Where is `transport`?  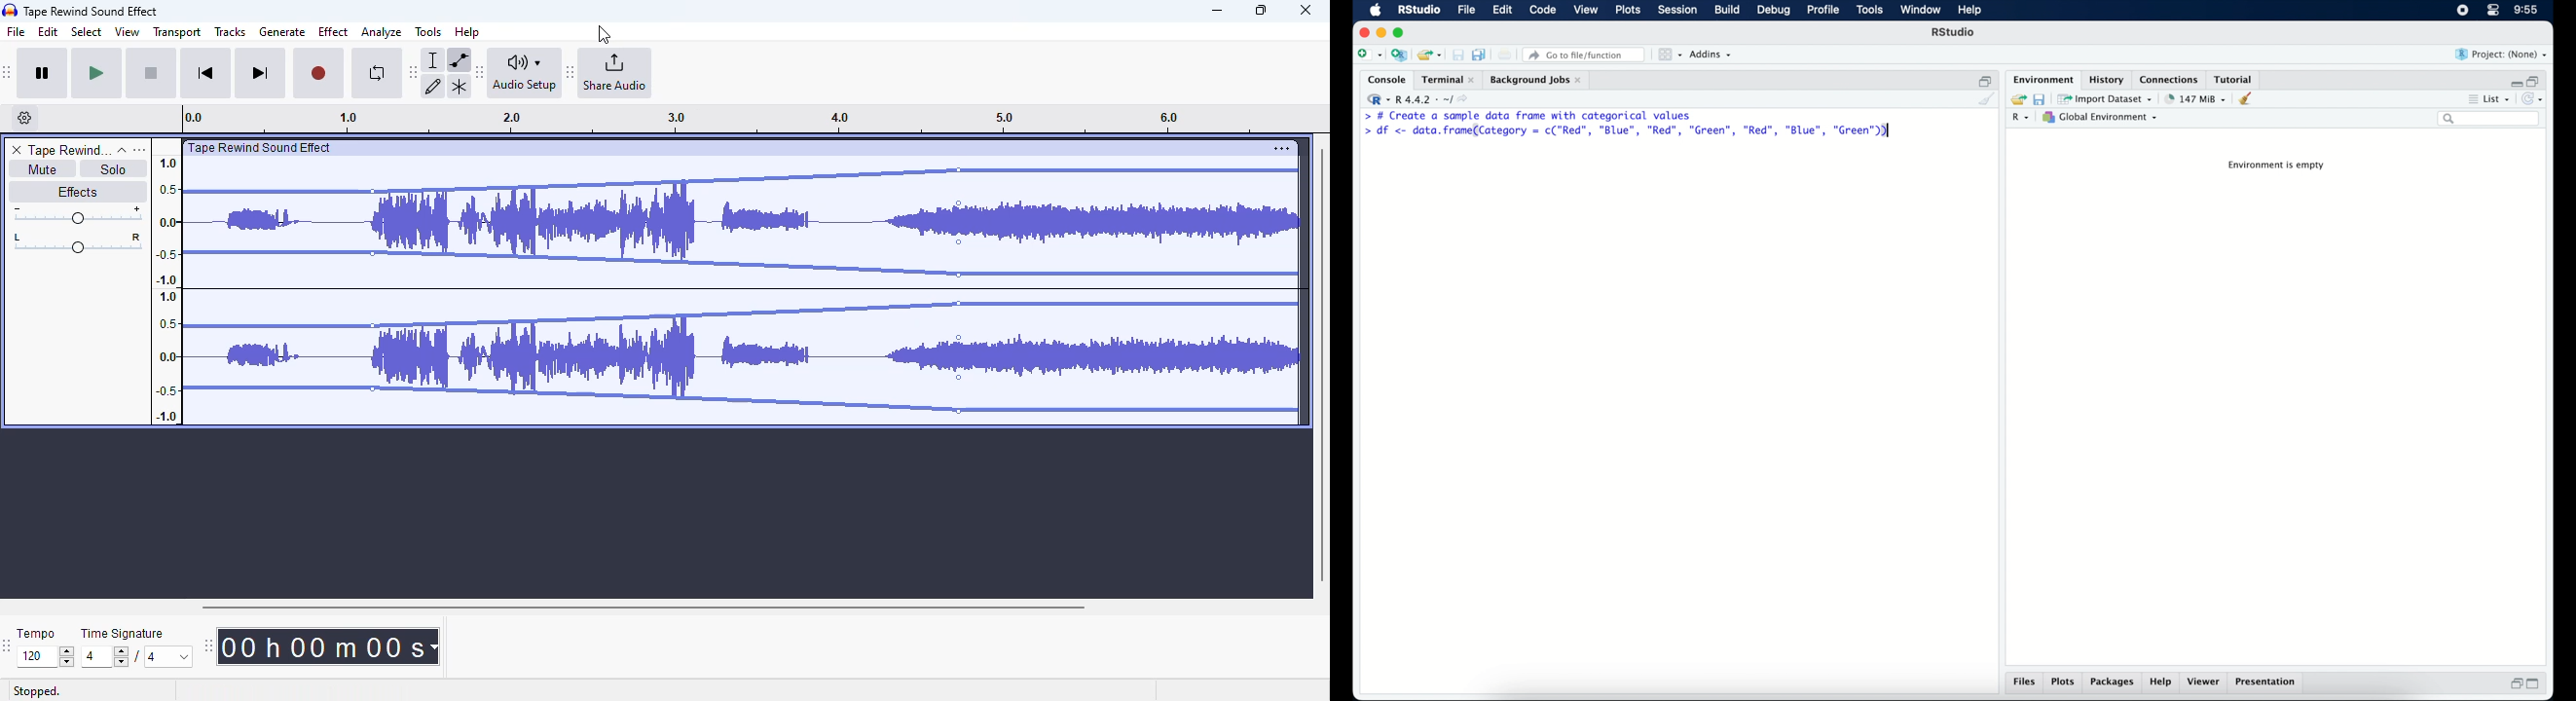
transport is located at coordinates (178, 32).